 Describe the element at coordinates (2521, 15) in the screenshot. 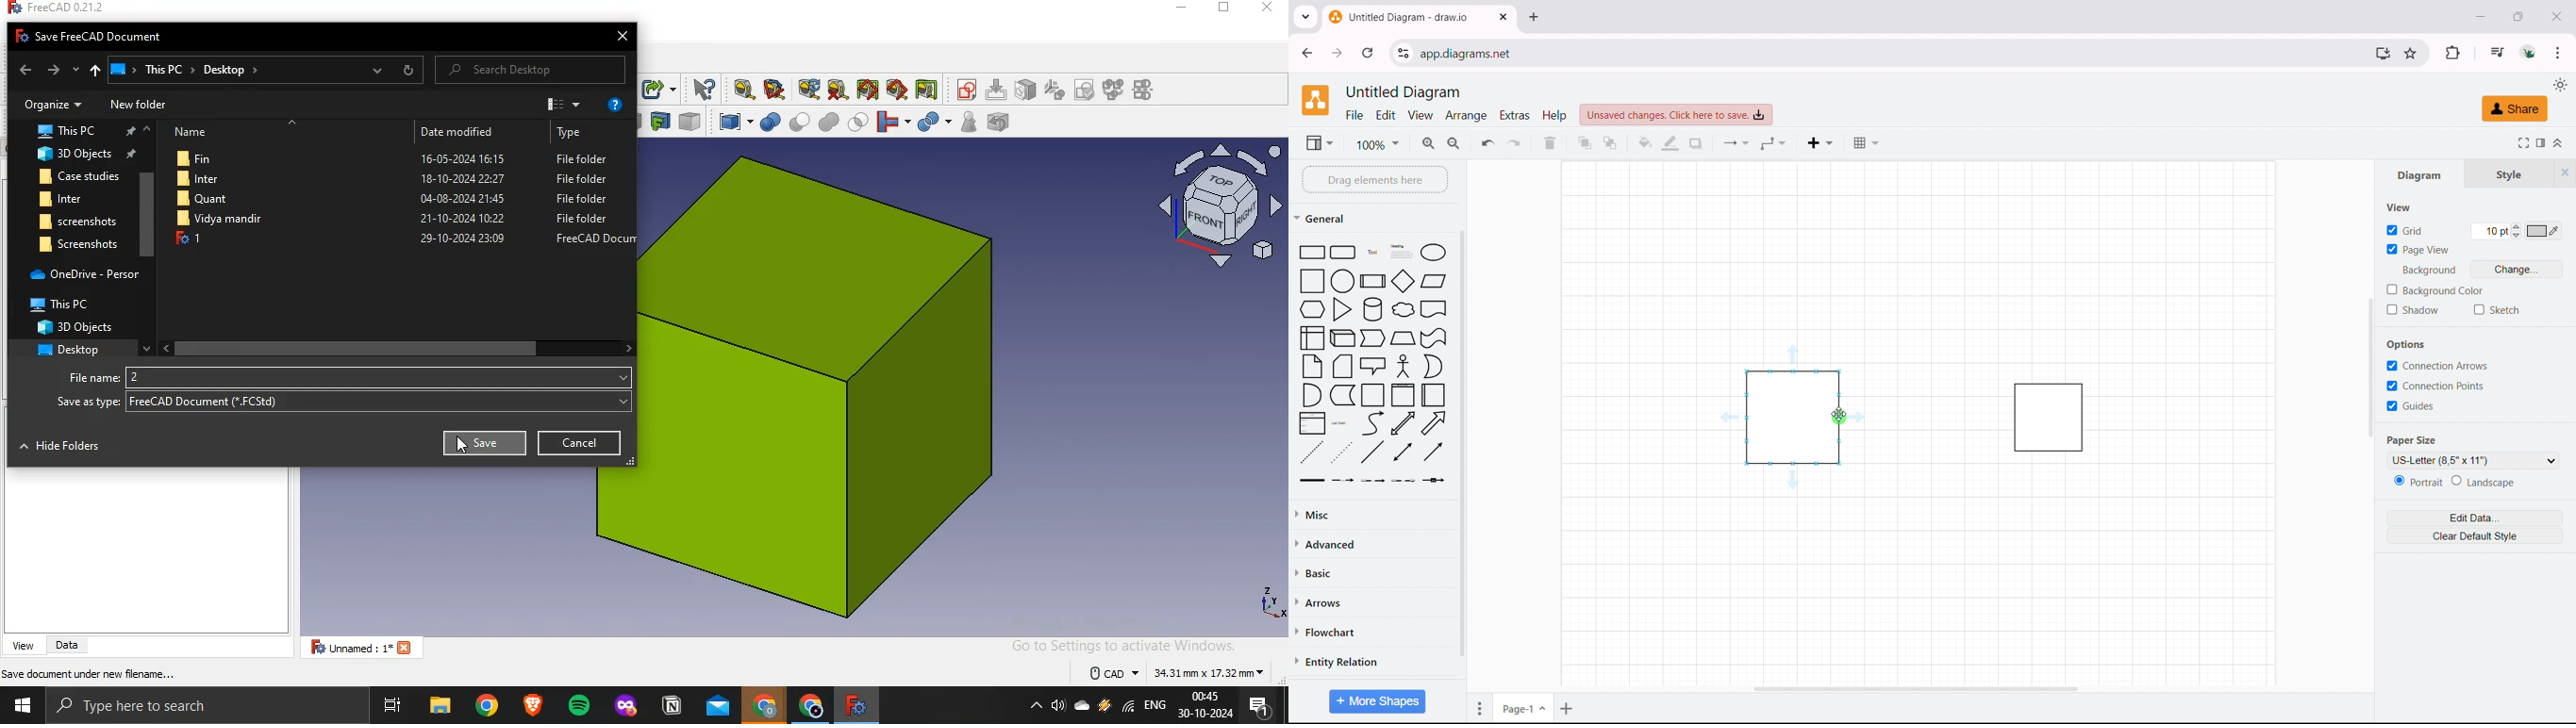

I see `maximize` at that location.